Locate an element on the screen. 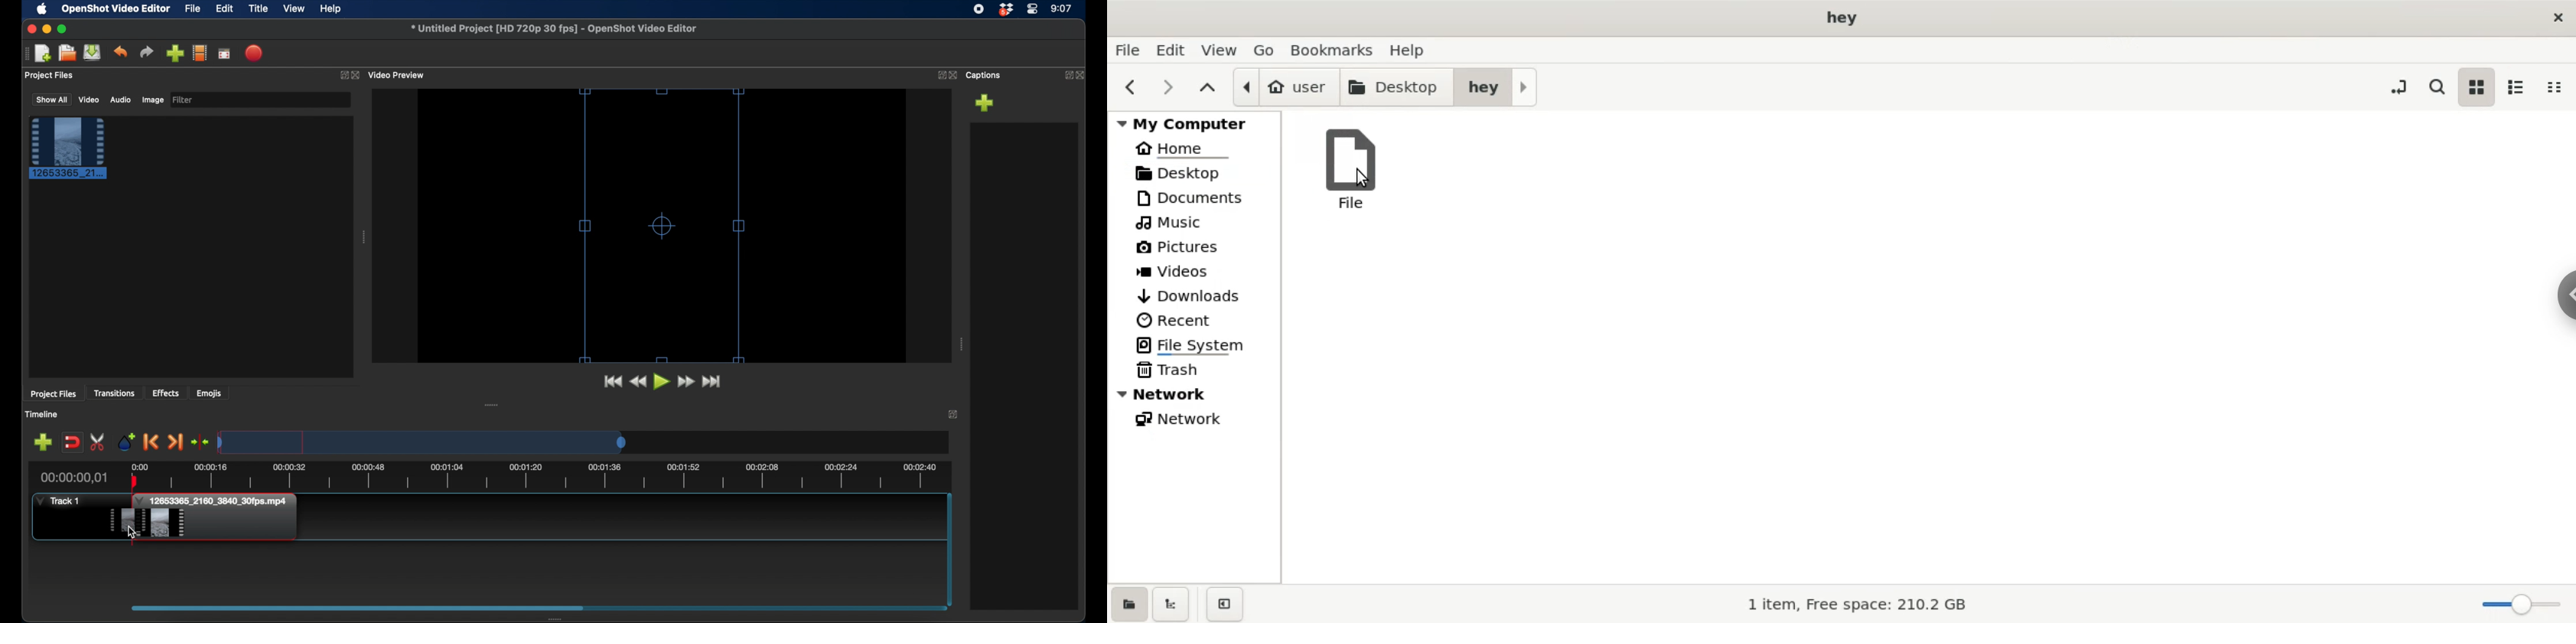 This screenshot has width=2576, height=644. fast forward is located at coordinates (687, 381).